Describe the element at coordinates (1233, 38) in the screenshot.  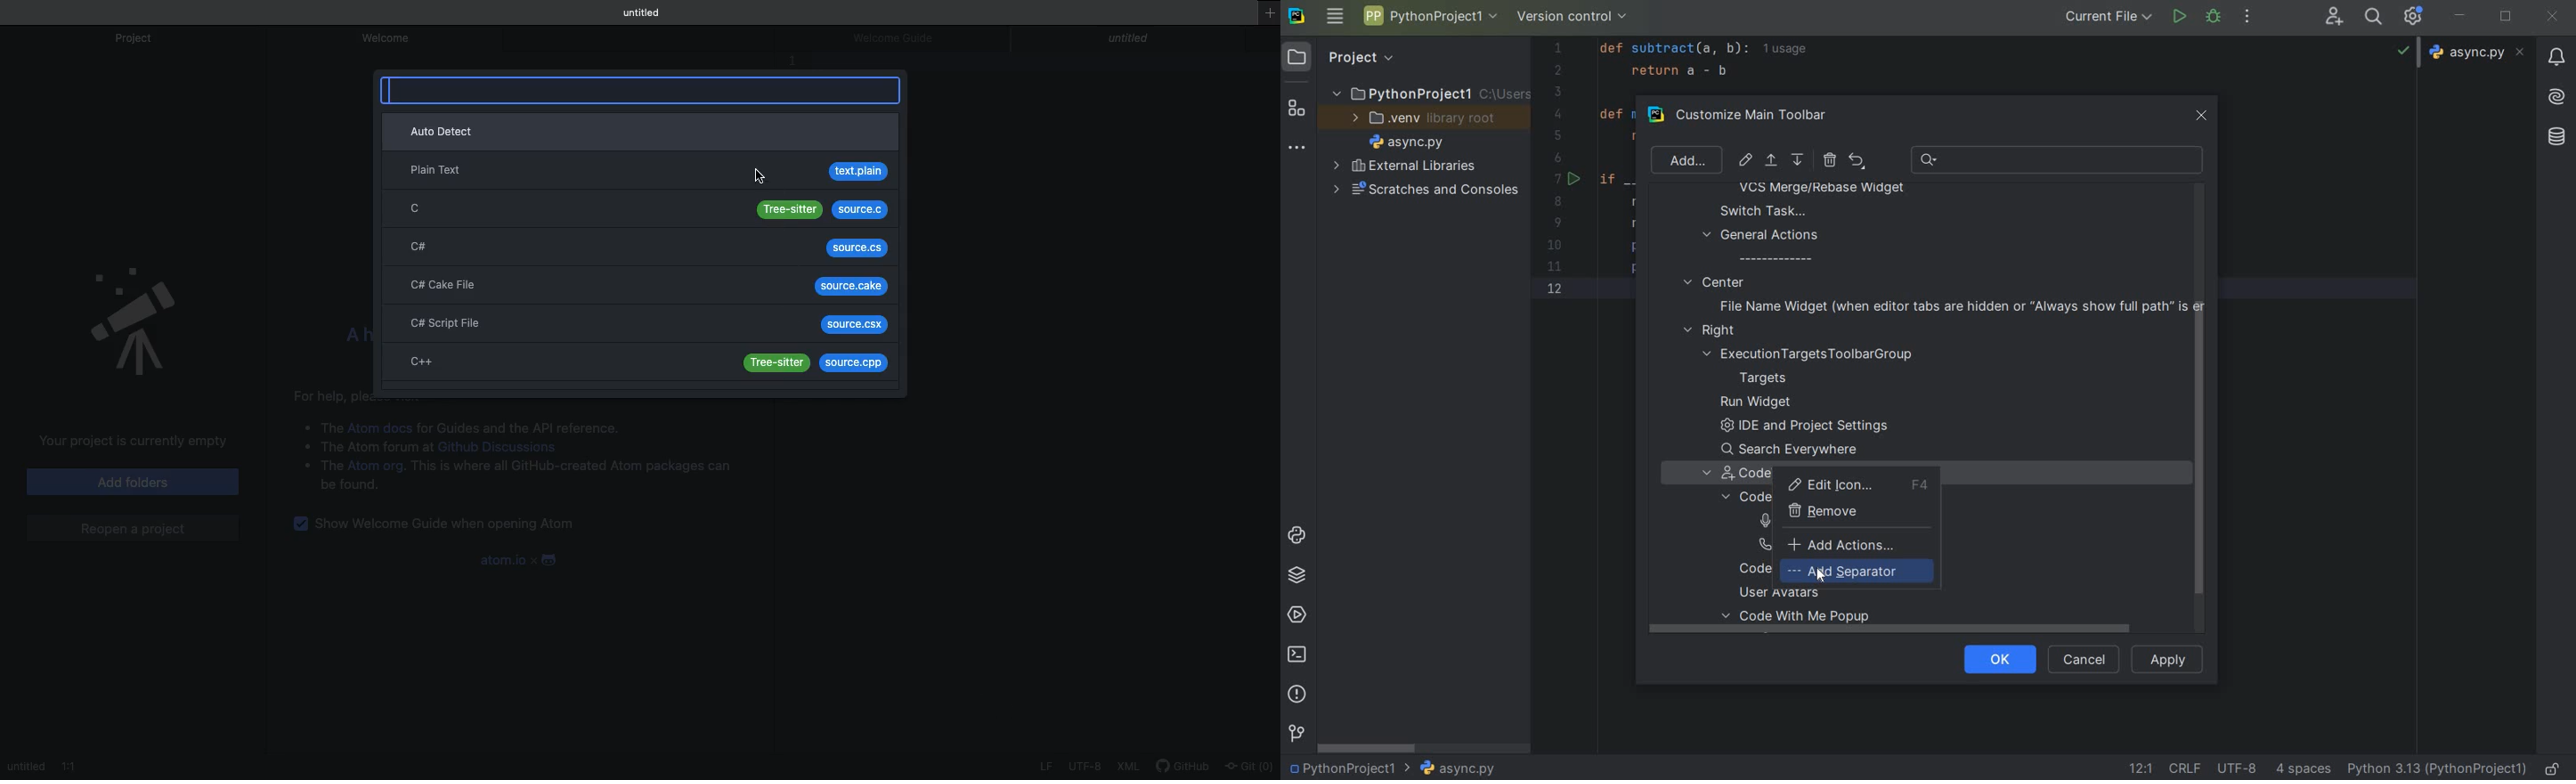
I see `Close` at that location.